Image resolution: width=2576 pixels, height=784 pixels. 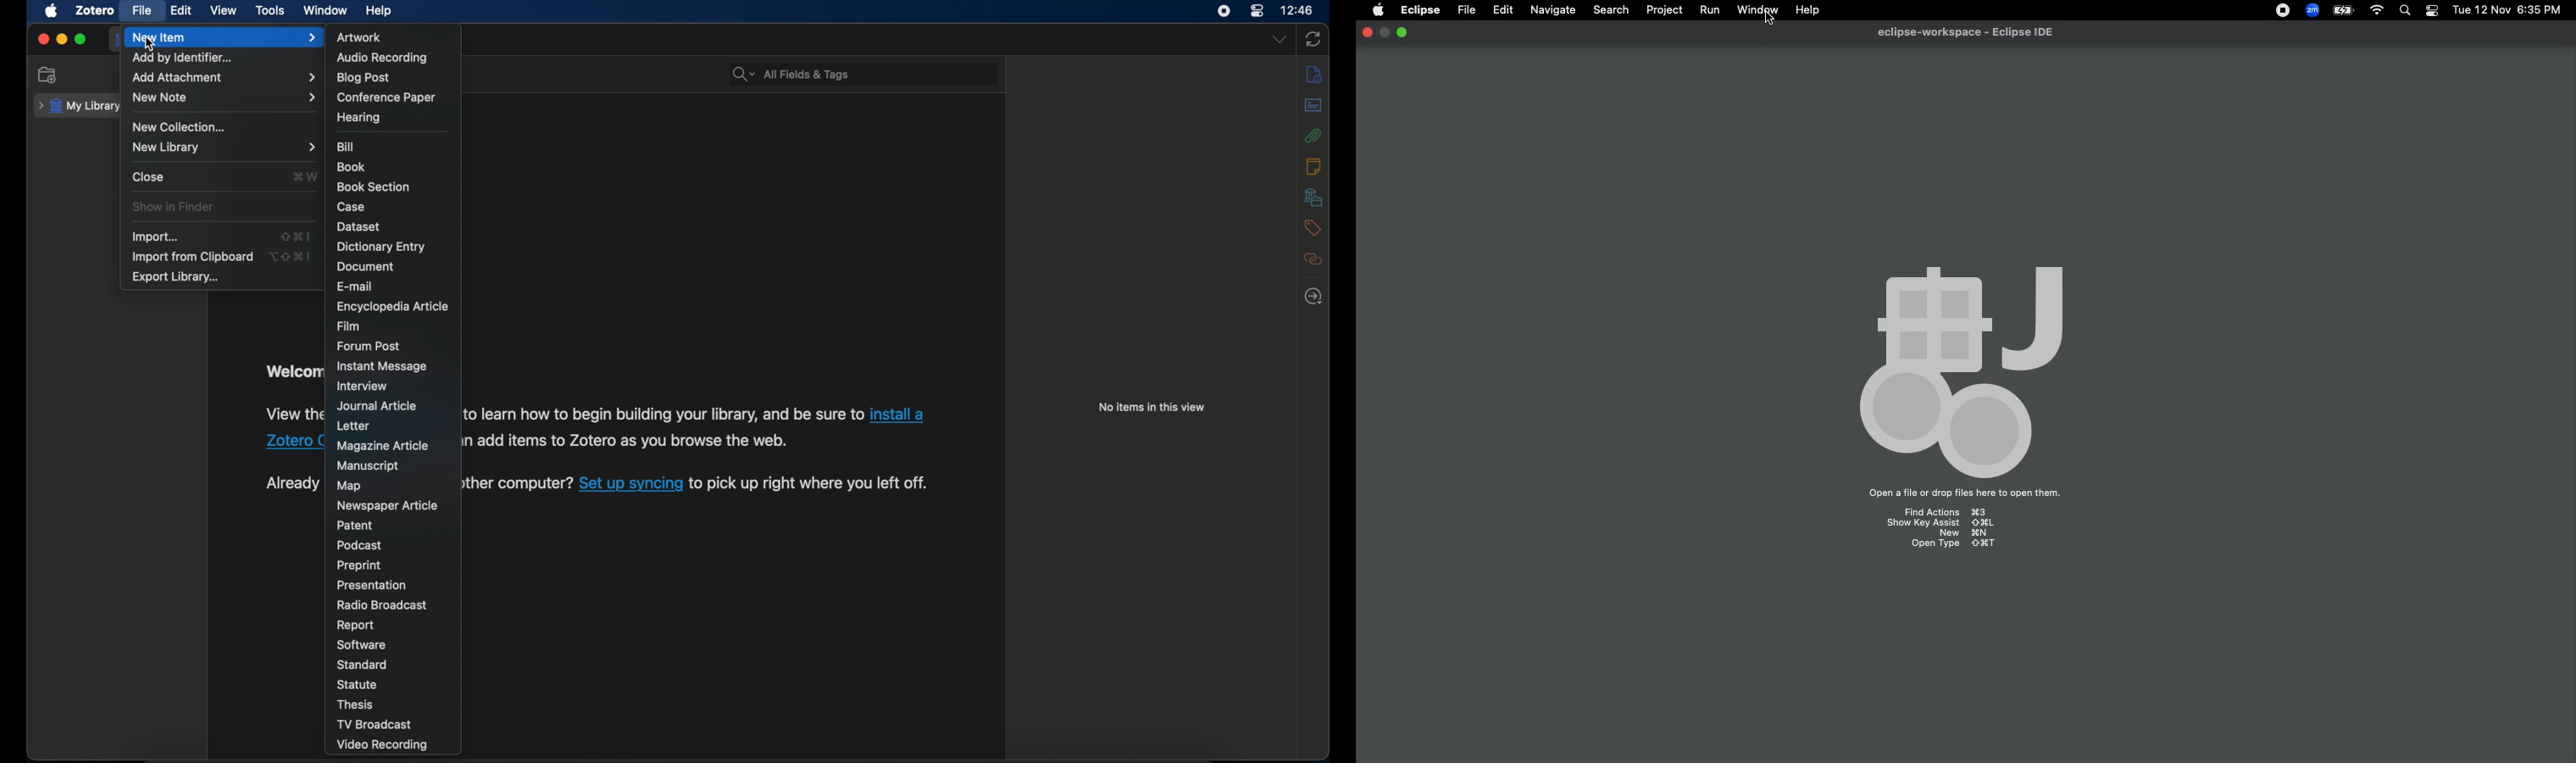 What do you see at coordinates (359, 565) in the screenshot?
I see `preprint` at bounding box center [359, 565].